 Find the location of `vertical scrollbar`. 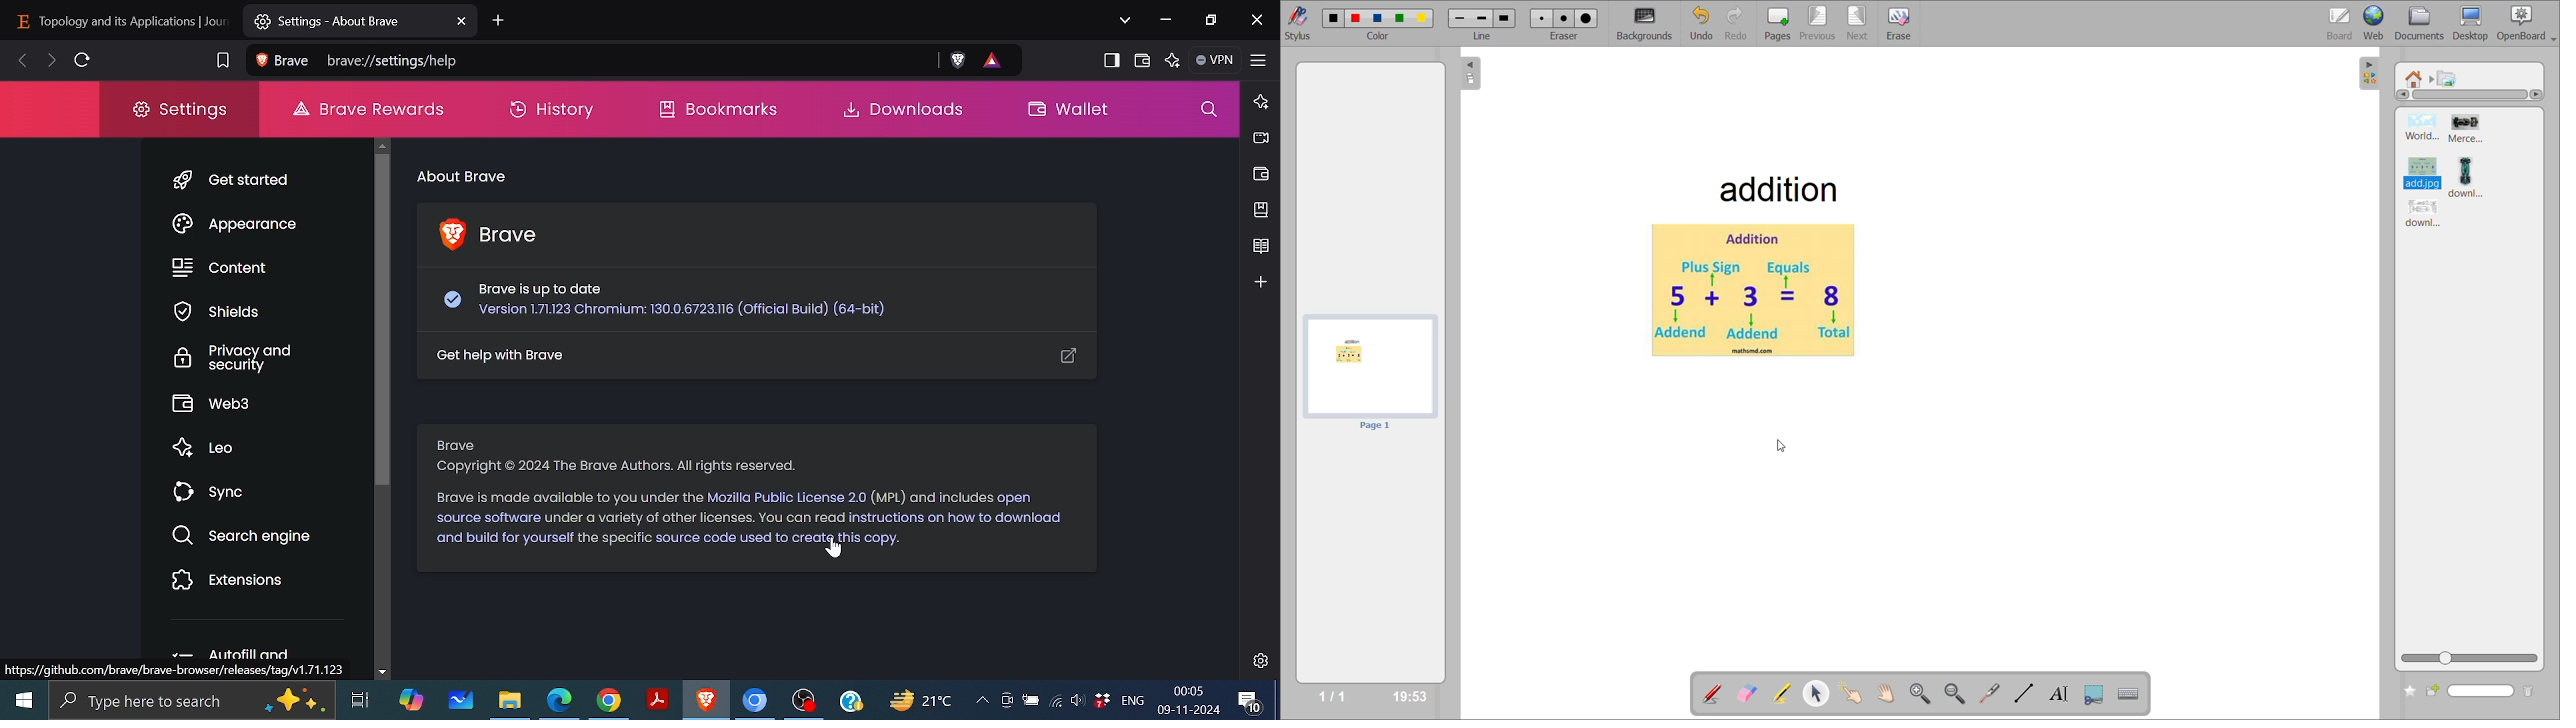

vertical scrollbar is located at coordinates (382, 320).